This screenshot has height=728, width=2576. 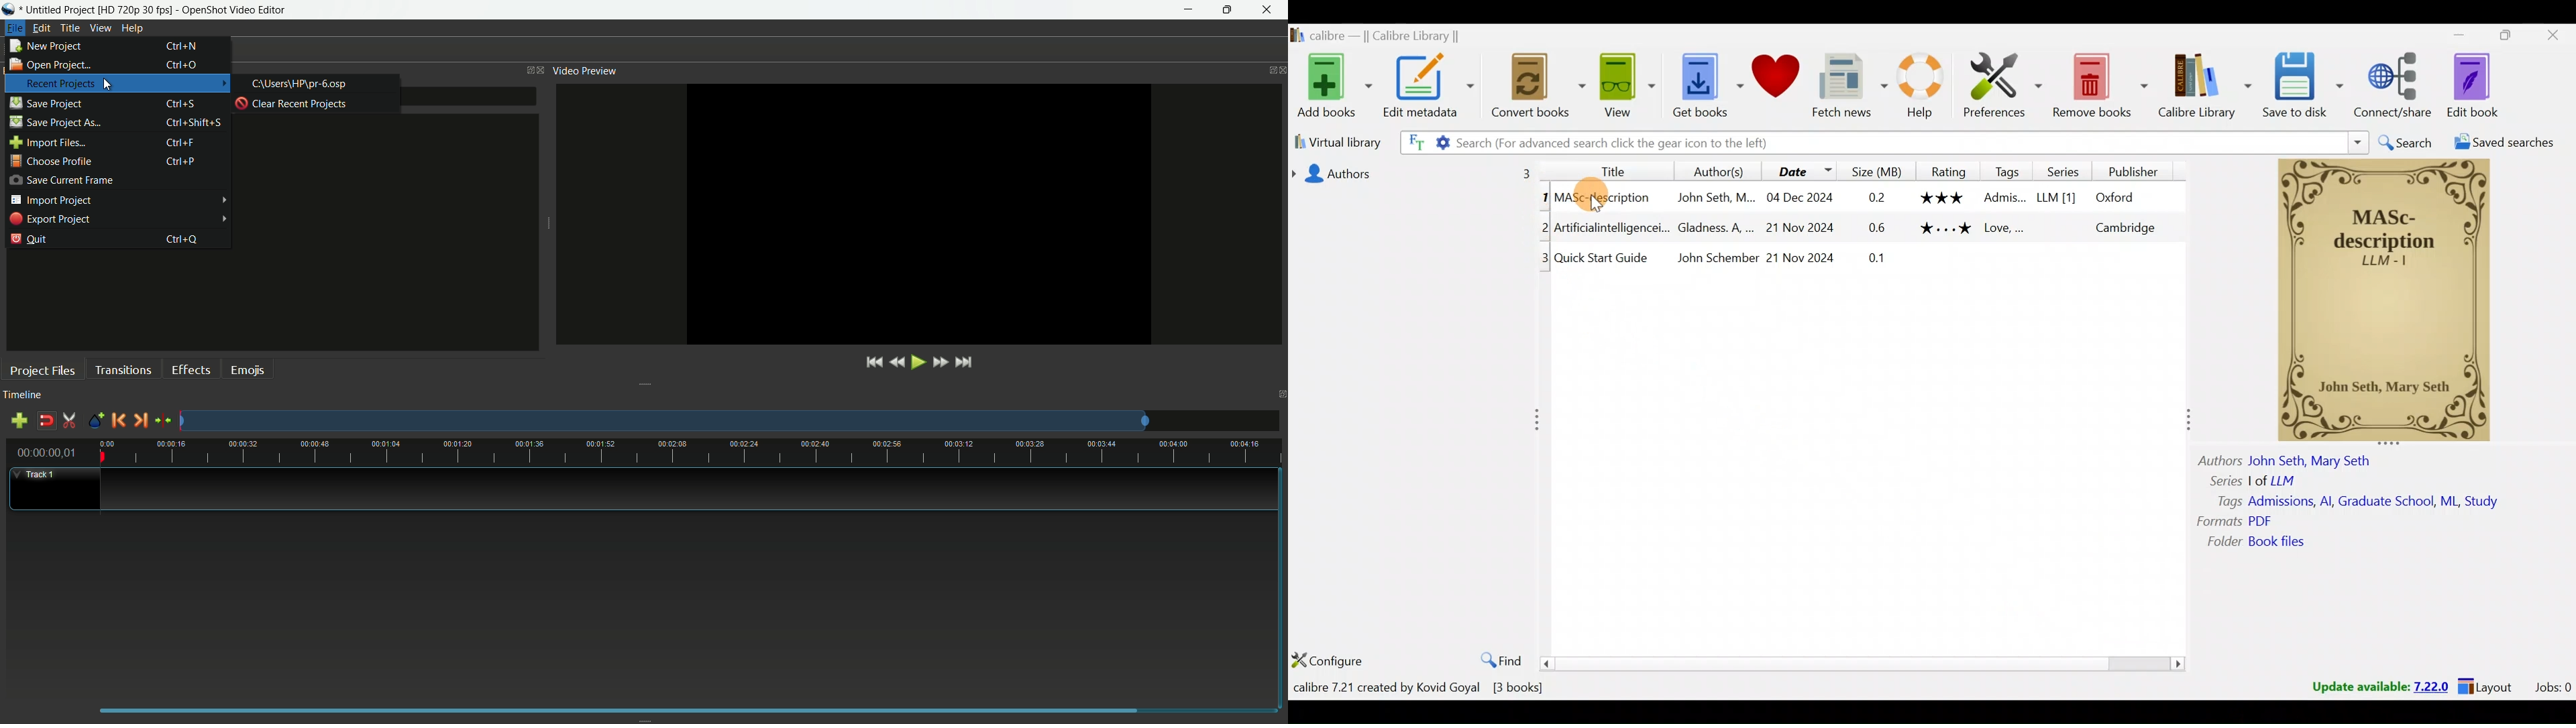 I want to click on Donate, so click(x=1776, y=89).